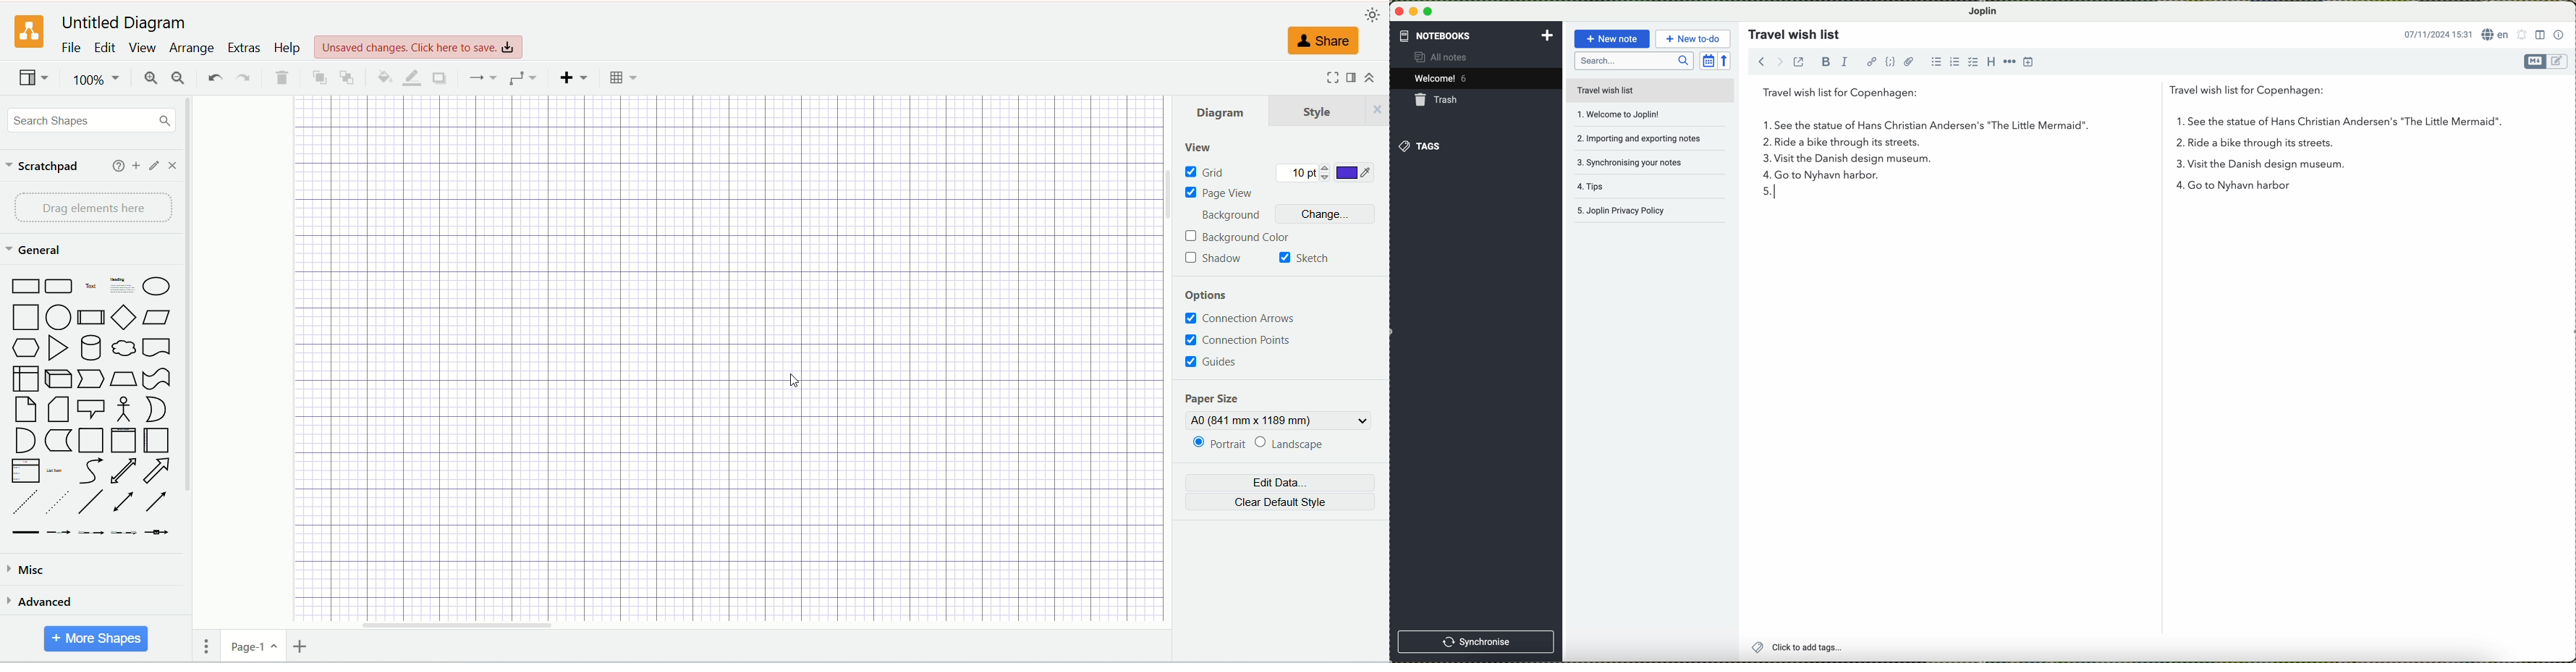 Image resolution: width=2576 pixels, height=672 pixels. Describe the element at coordinates (157, 473) in the screenshot. I see `Arrow` at that location.